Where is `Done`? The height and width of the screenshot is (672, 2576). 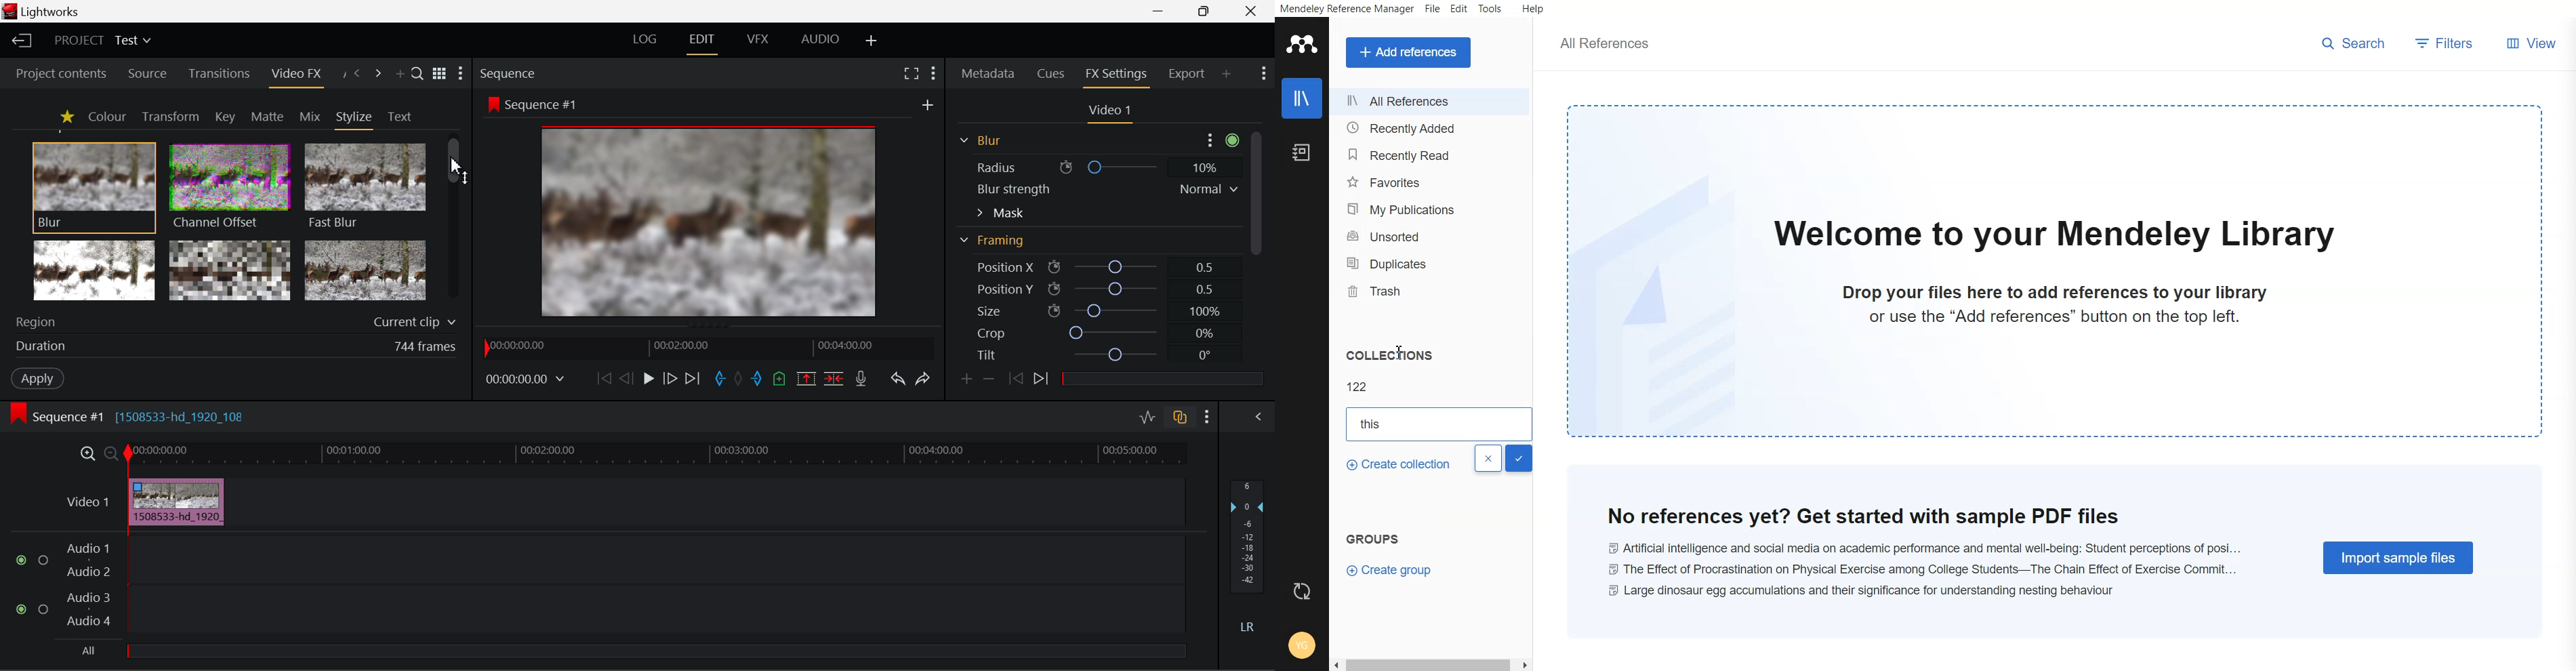
Done is located at coordinates (1519, 457).